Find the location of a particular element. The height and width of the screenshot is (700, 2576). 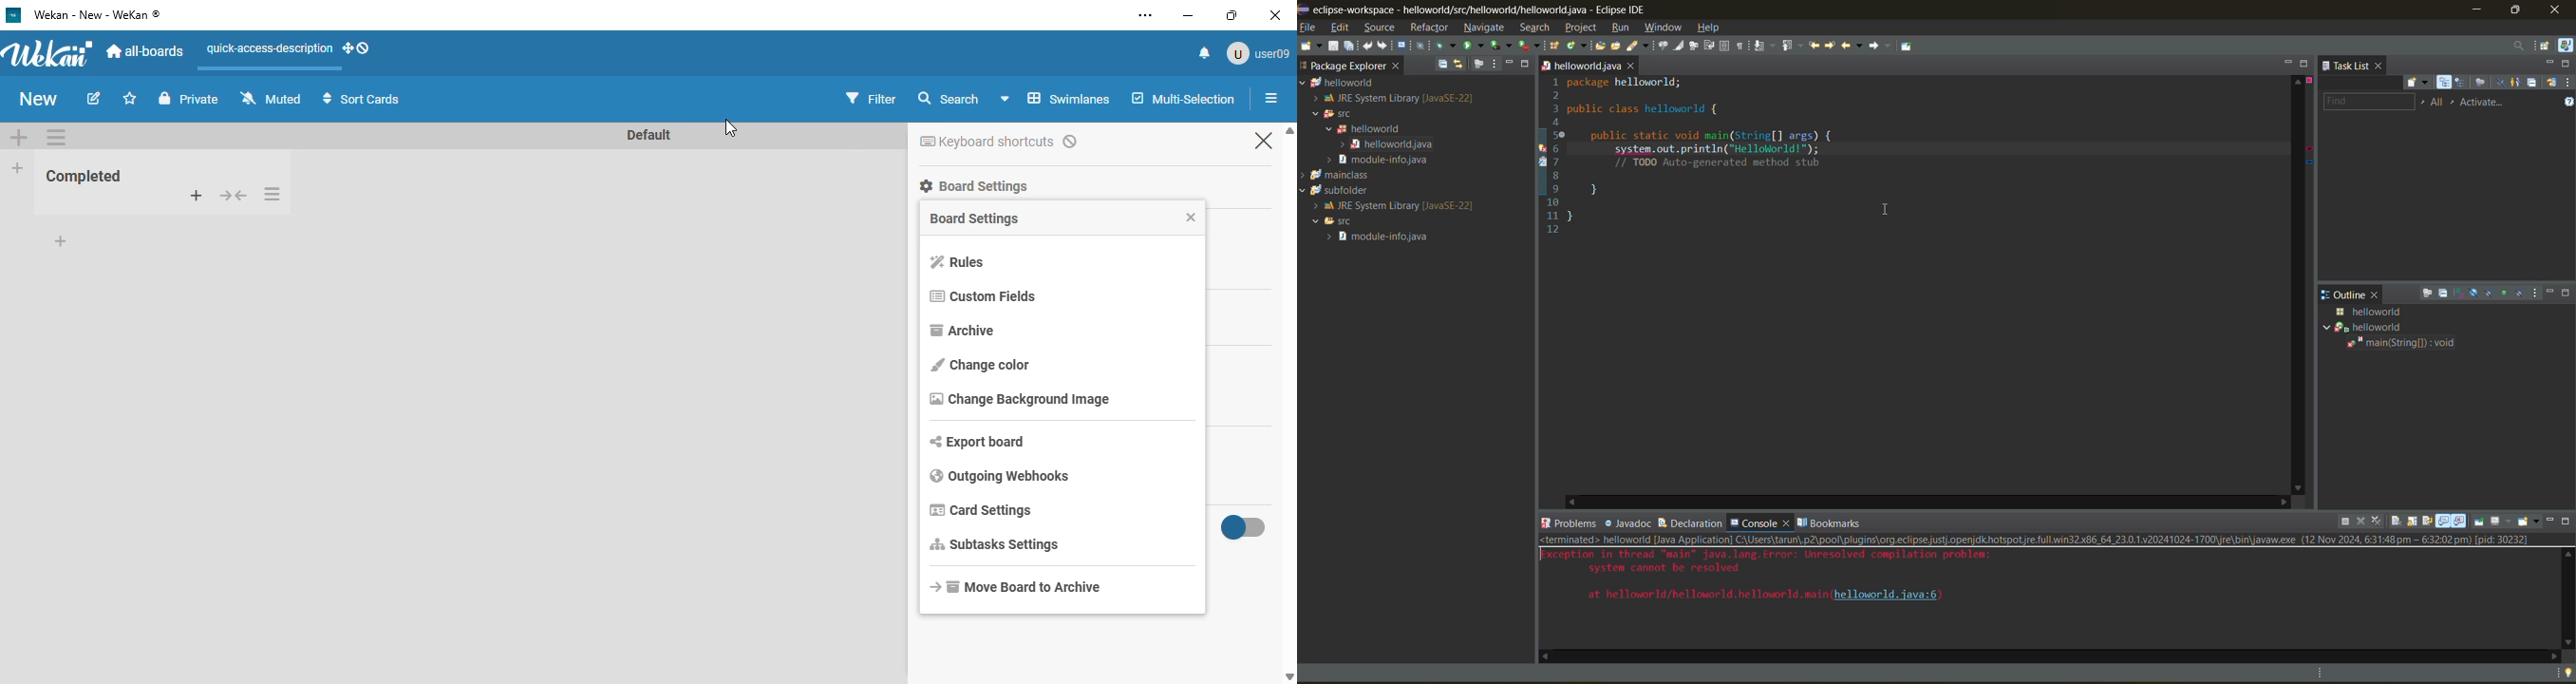

add card to bottom of list is located at coordinates (62, 241).